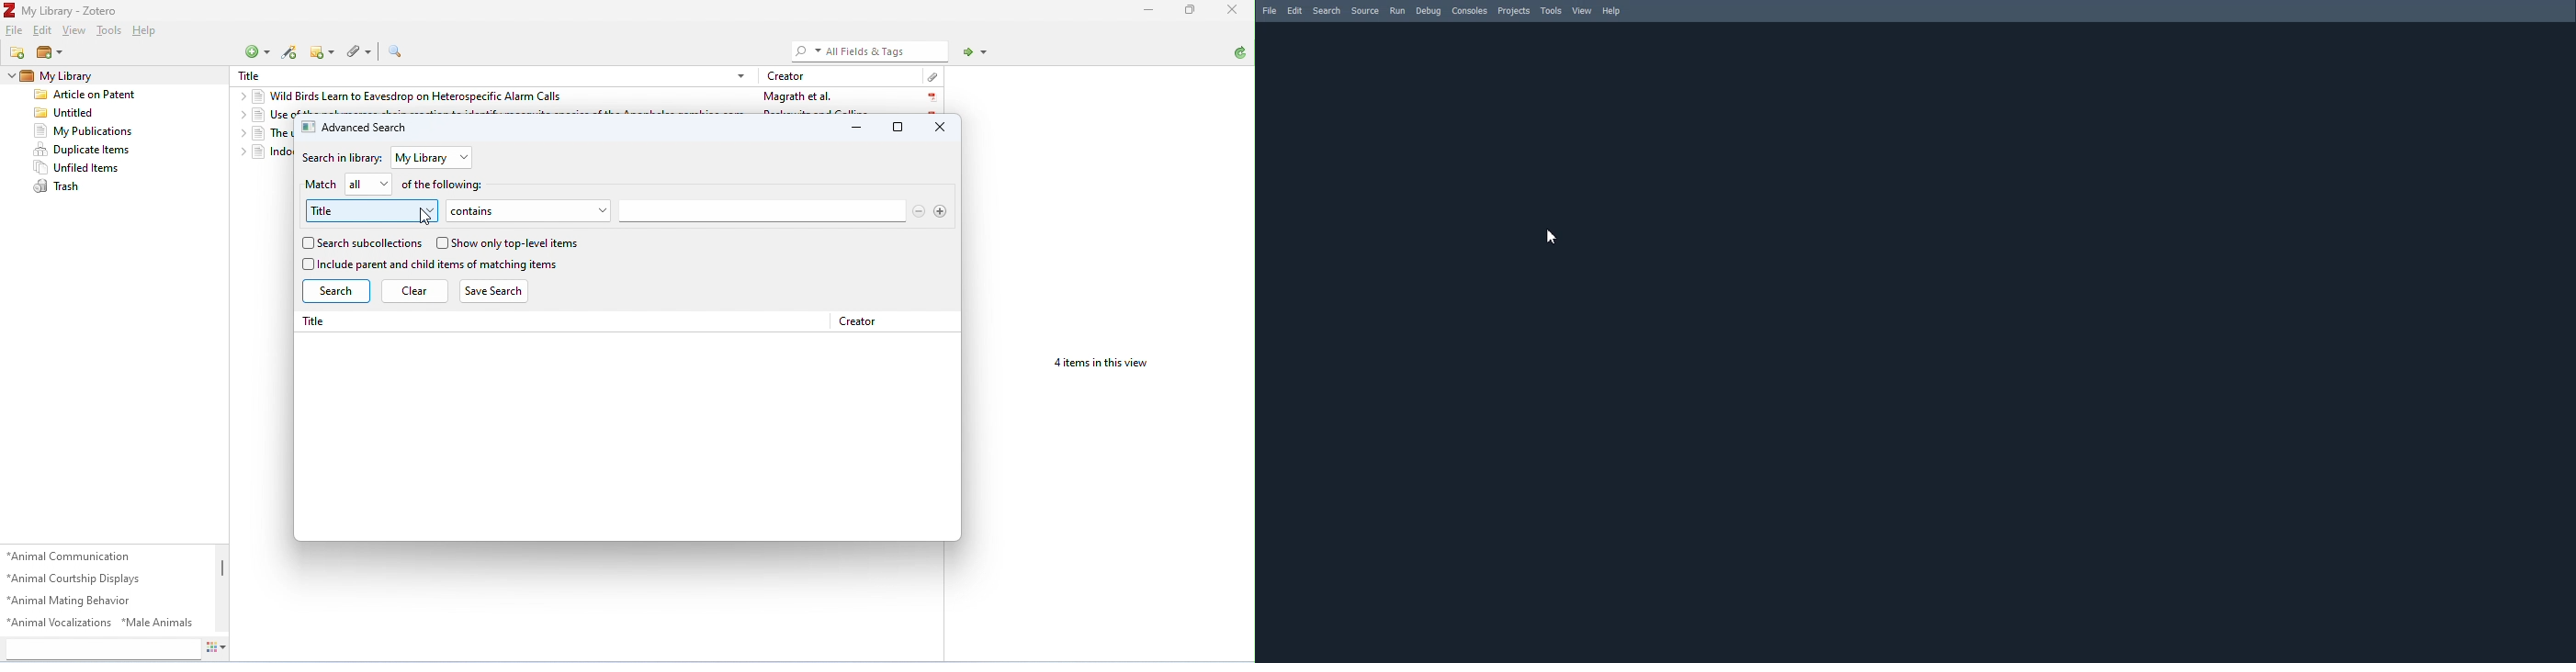  What do you see at coordinates (1427, 11) in the screenshot?
I see `Debug` at bounding box center [1427, 11].